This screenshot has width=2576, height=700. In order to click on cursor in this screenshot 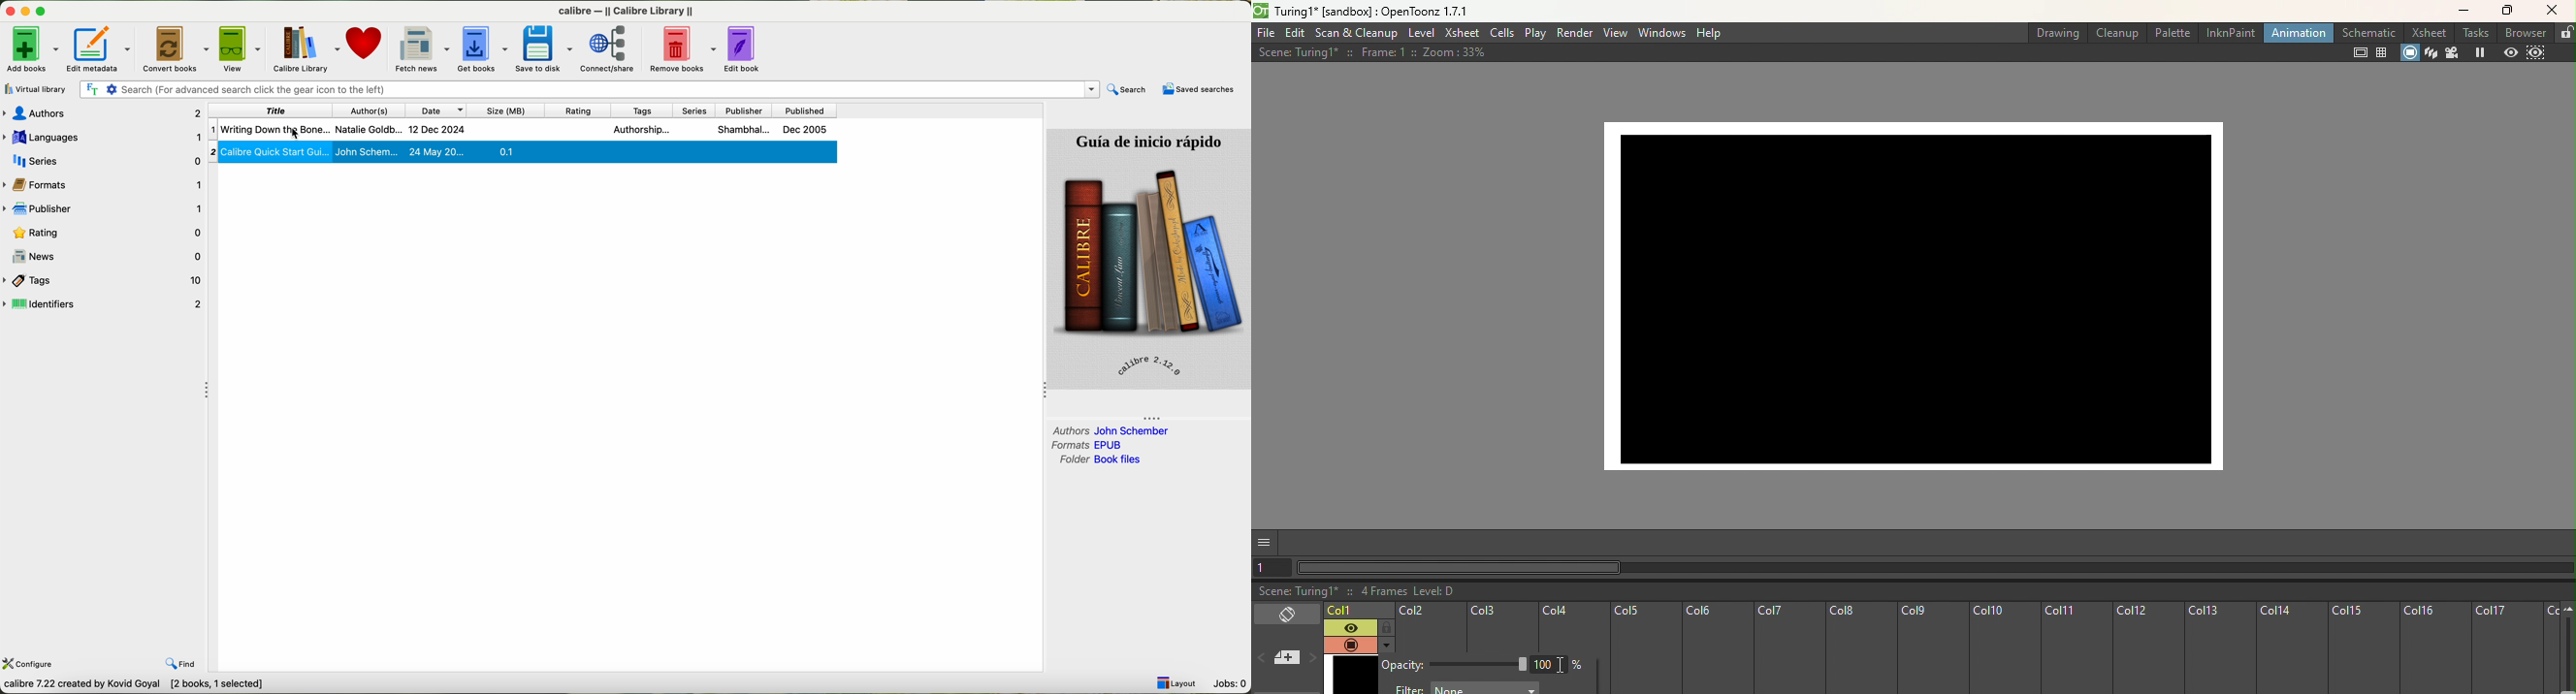, I will do `click(285, 128)`.